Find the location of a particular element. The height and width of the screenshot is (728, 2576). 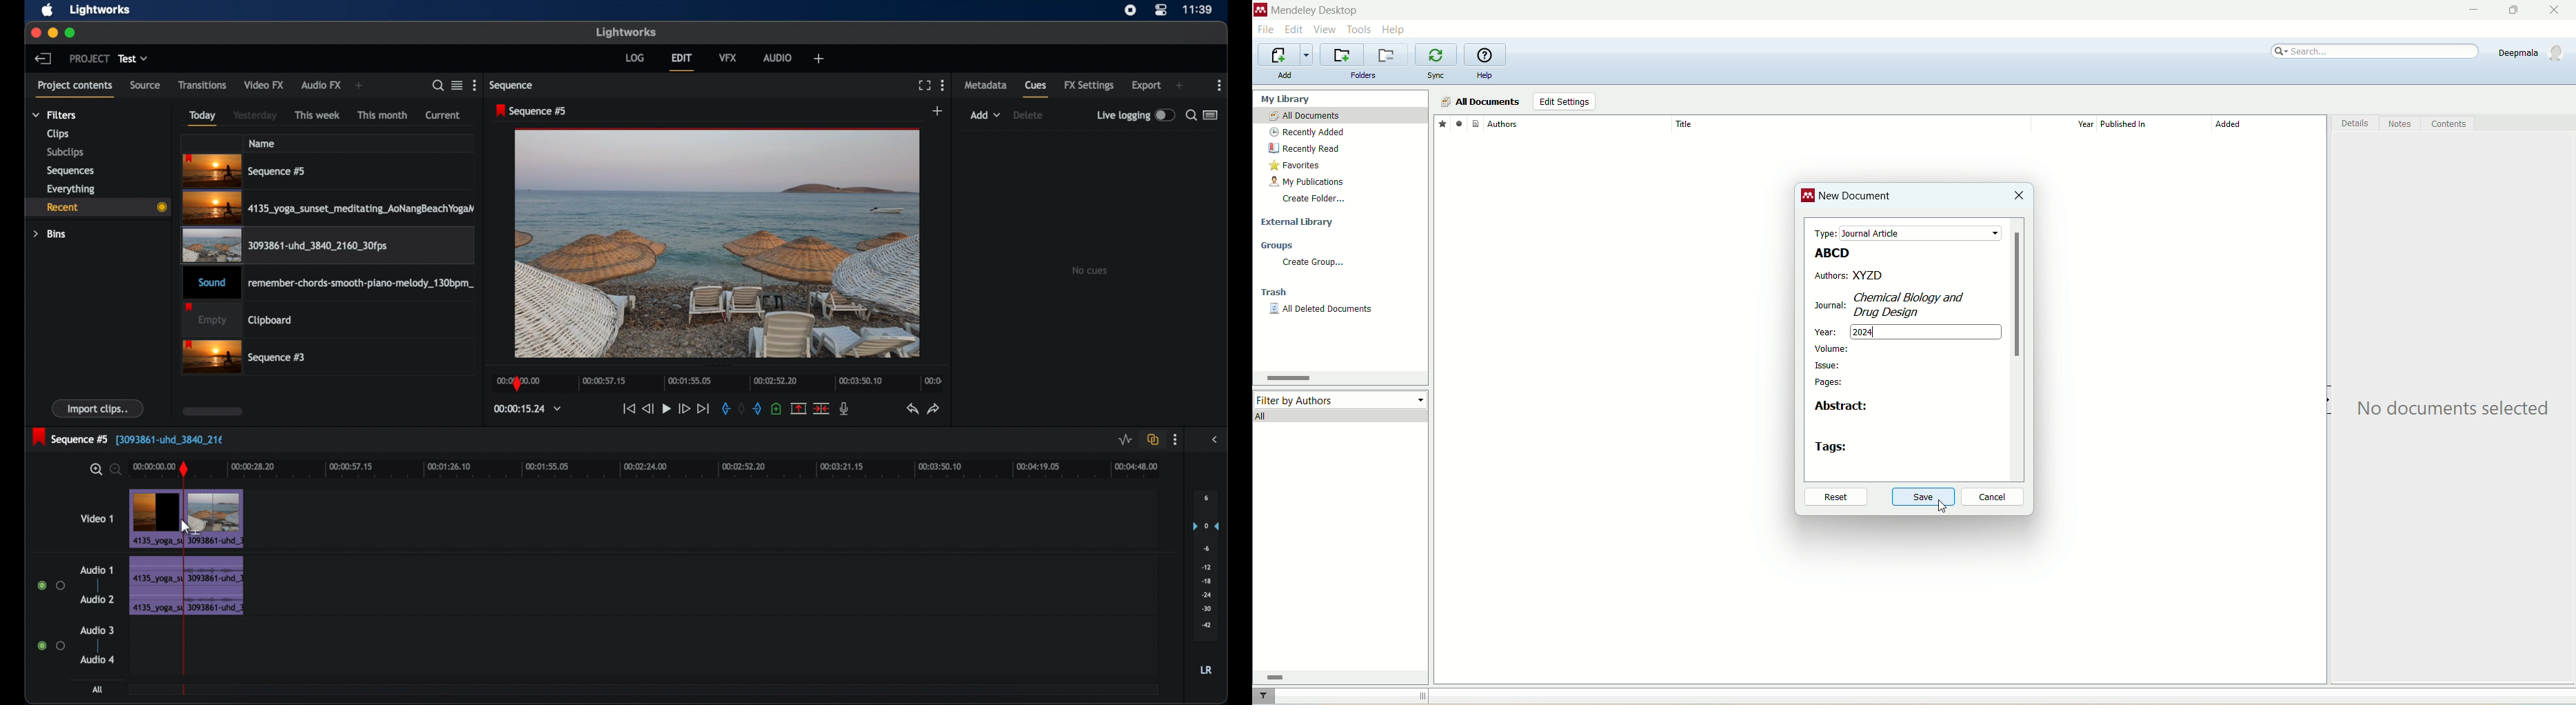

issue is located at coordinates (1829, 365).